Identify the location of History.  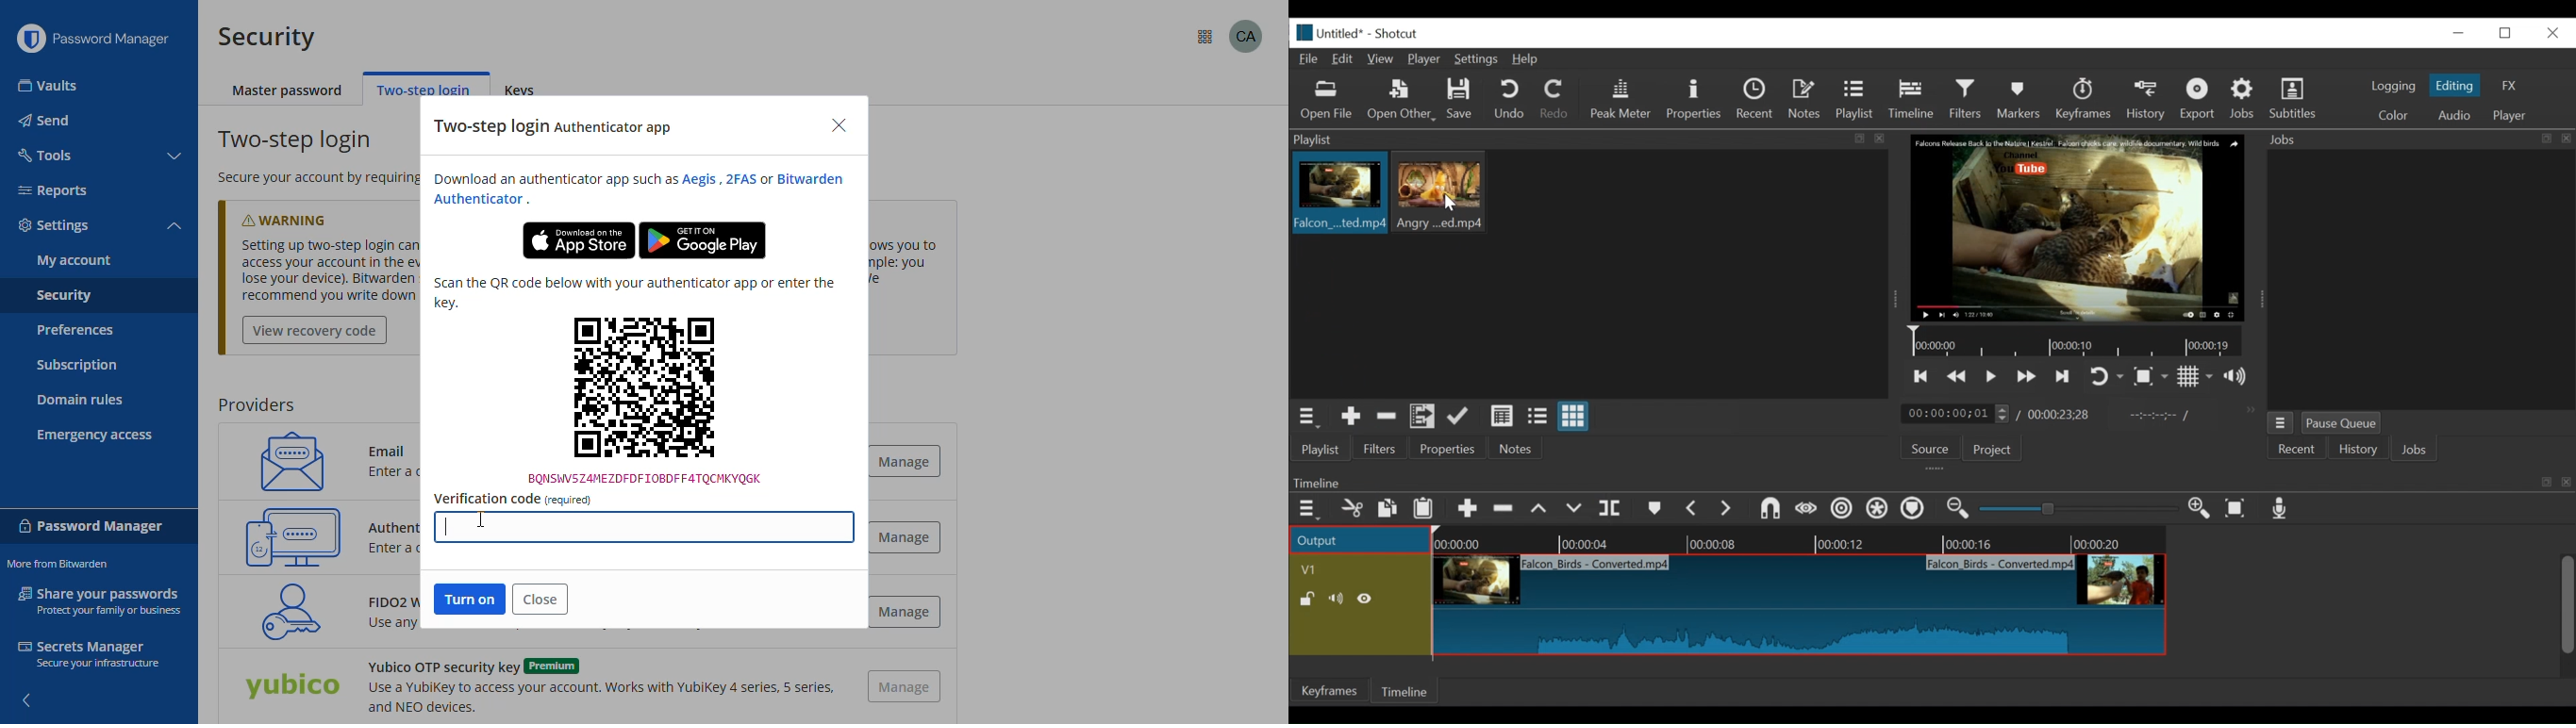
(2148, 99).